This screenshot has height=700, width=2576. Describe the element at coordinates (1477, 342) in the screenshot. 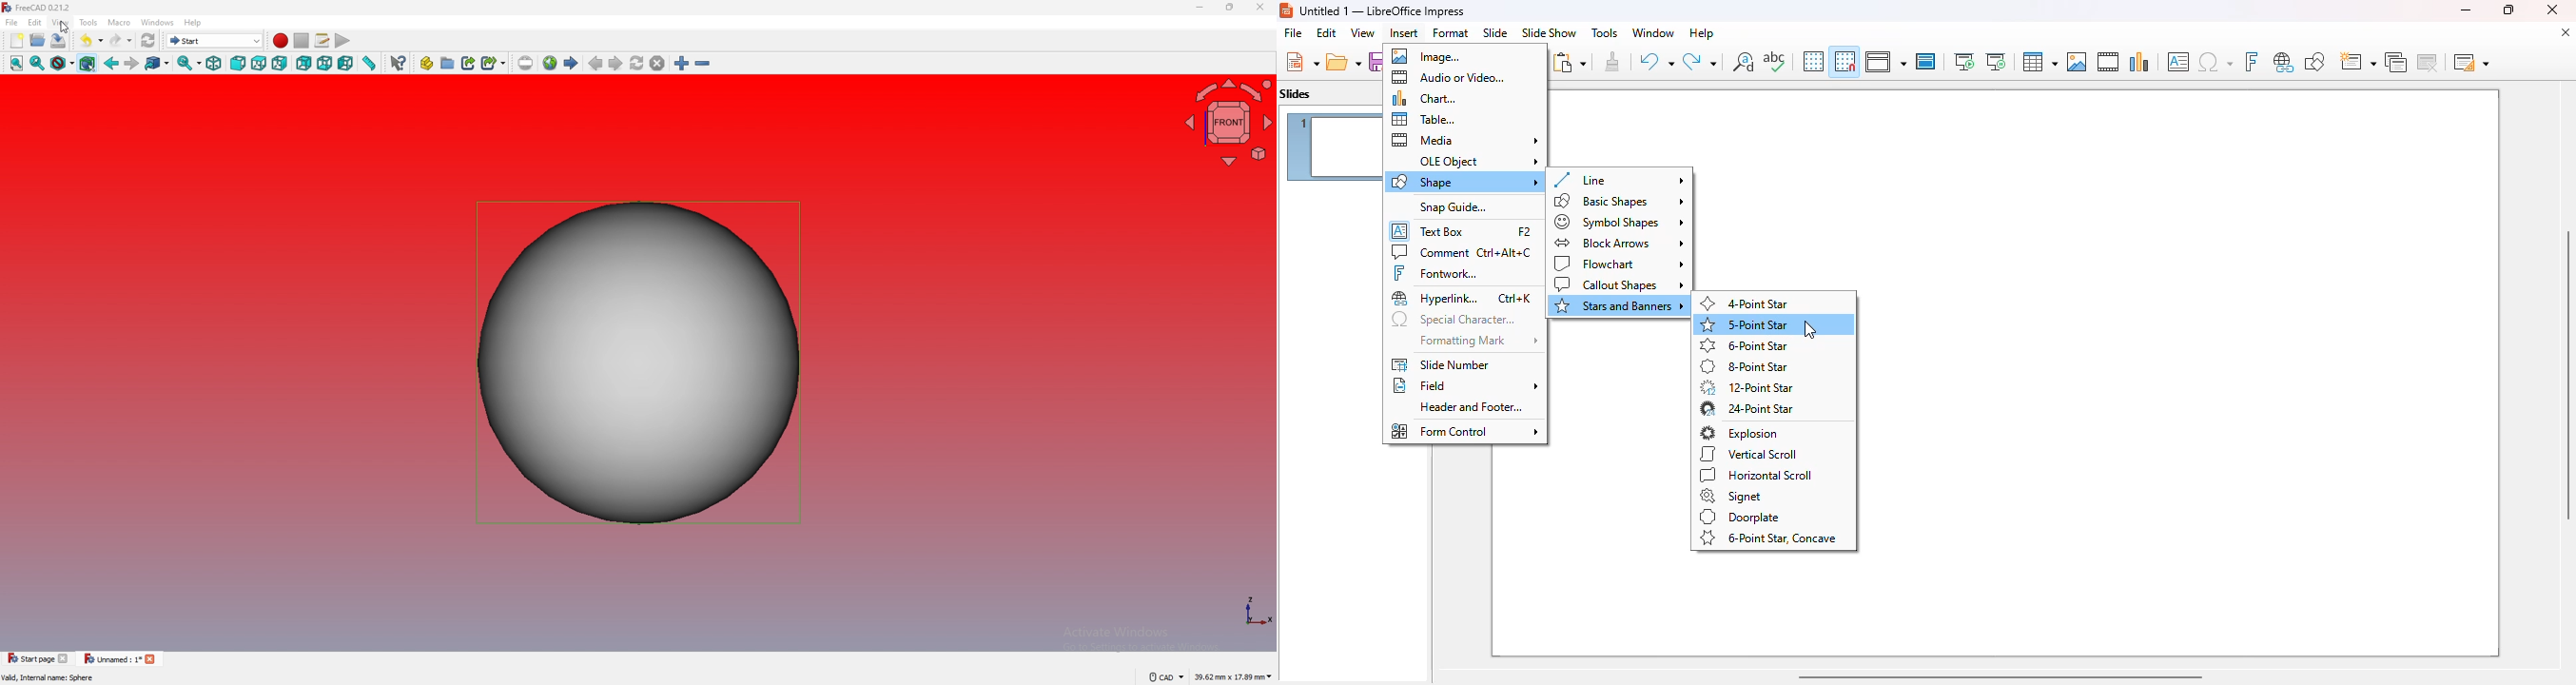

I see `formatting mark` at that location.